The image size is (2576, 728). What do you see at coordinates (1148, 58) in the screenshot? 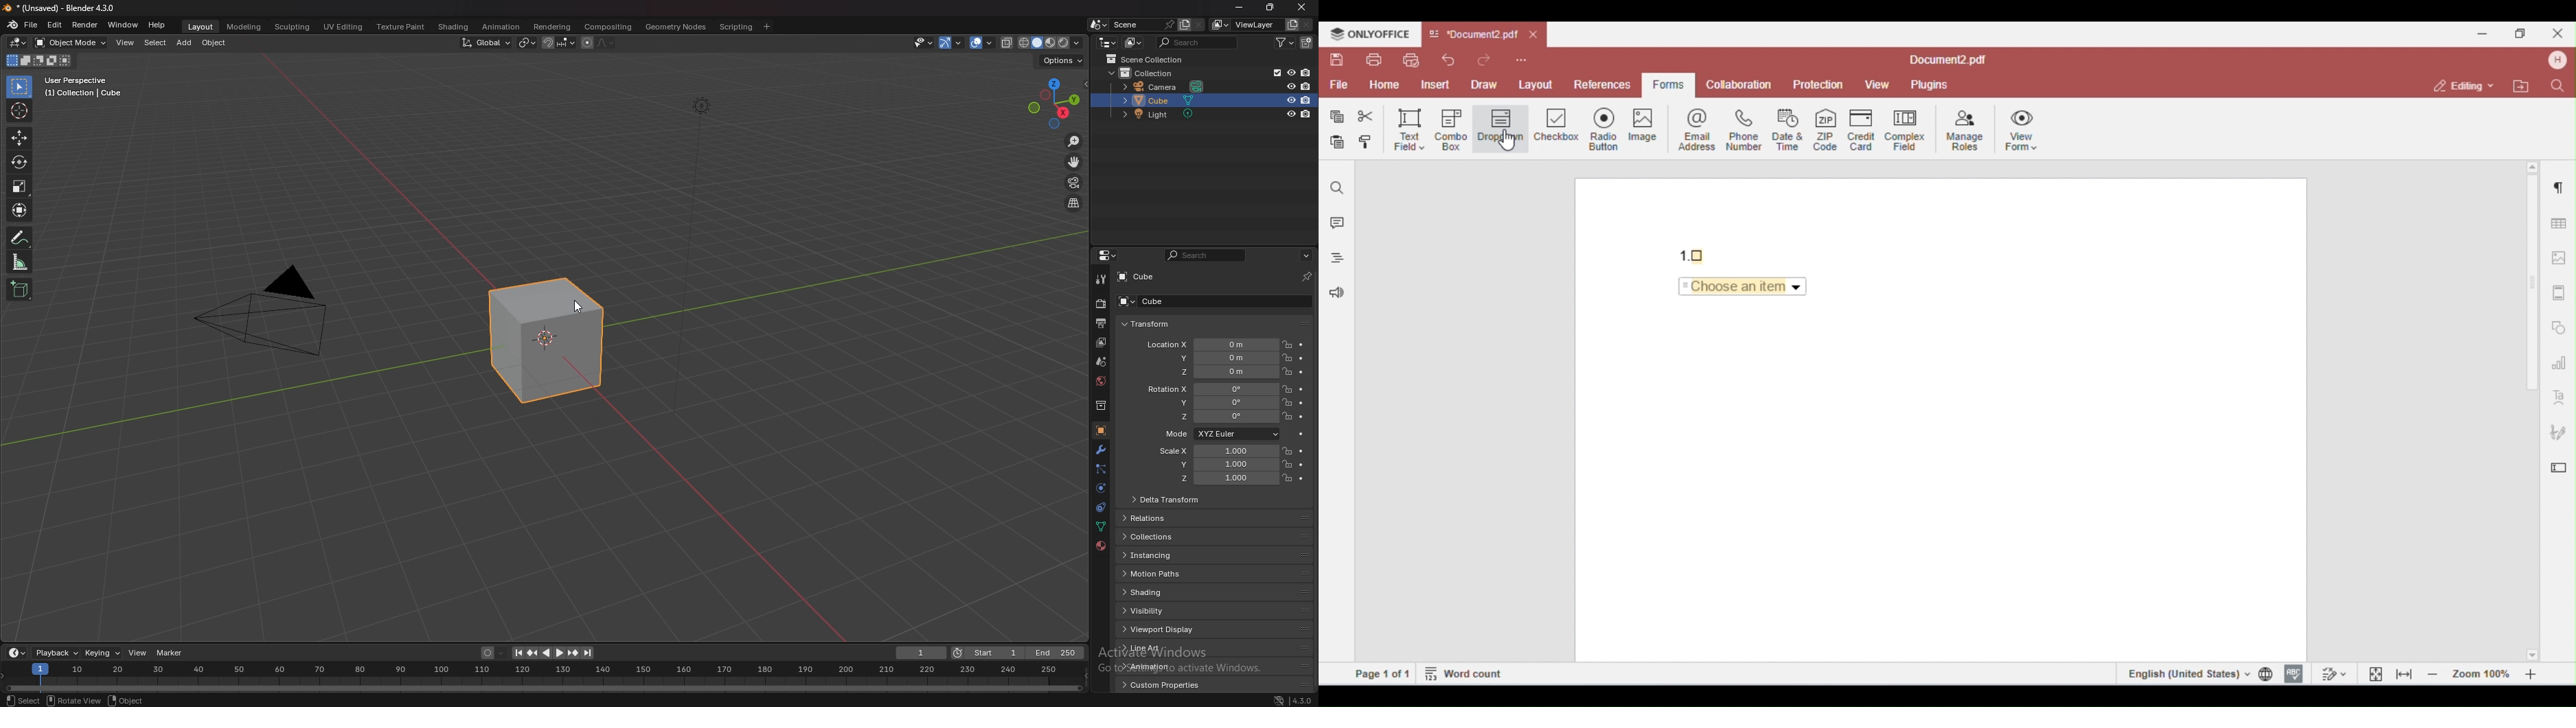
I see `scene collection` at bounding box center [1148, 58].